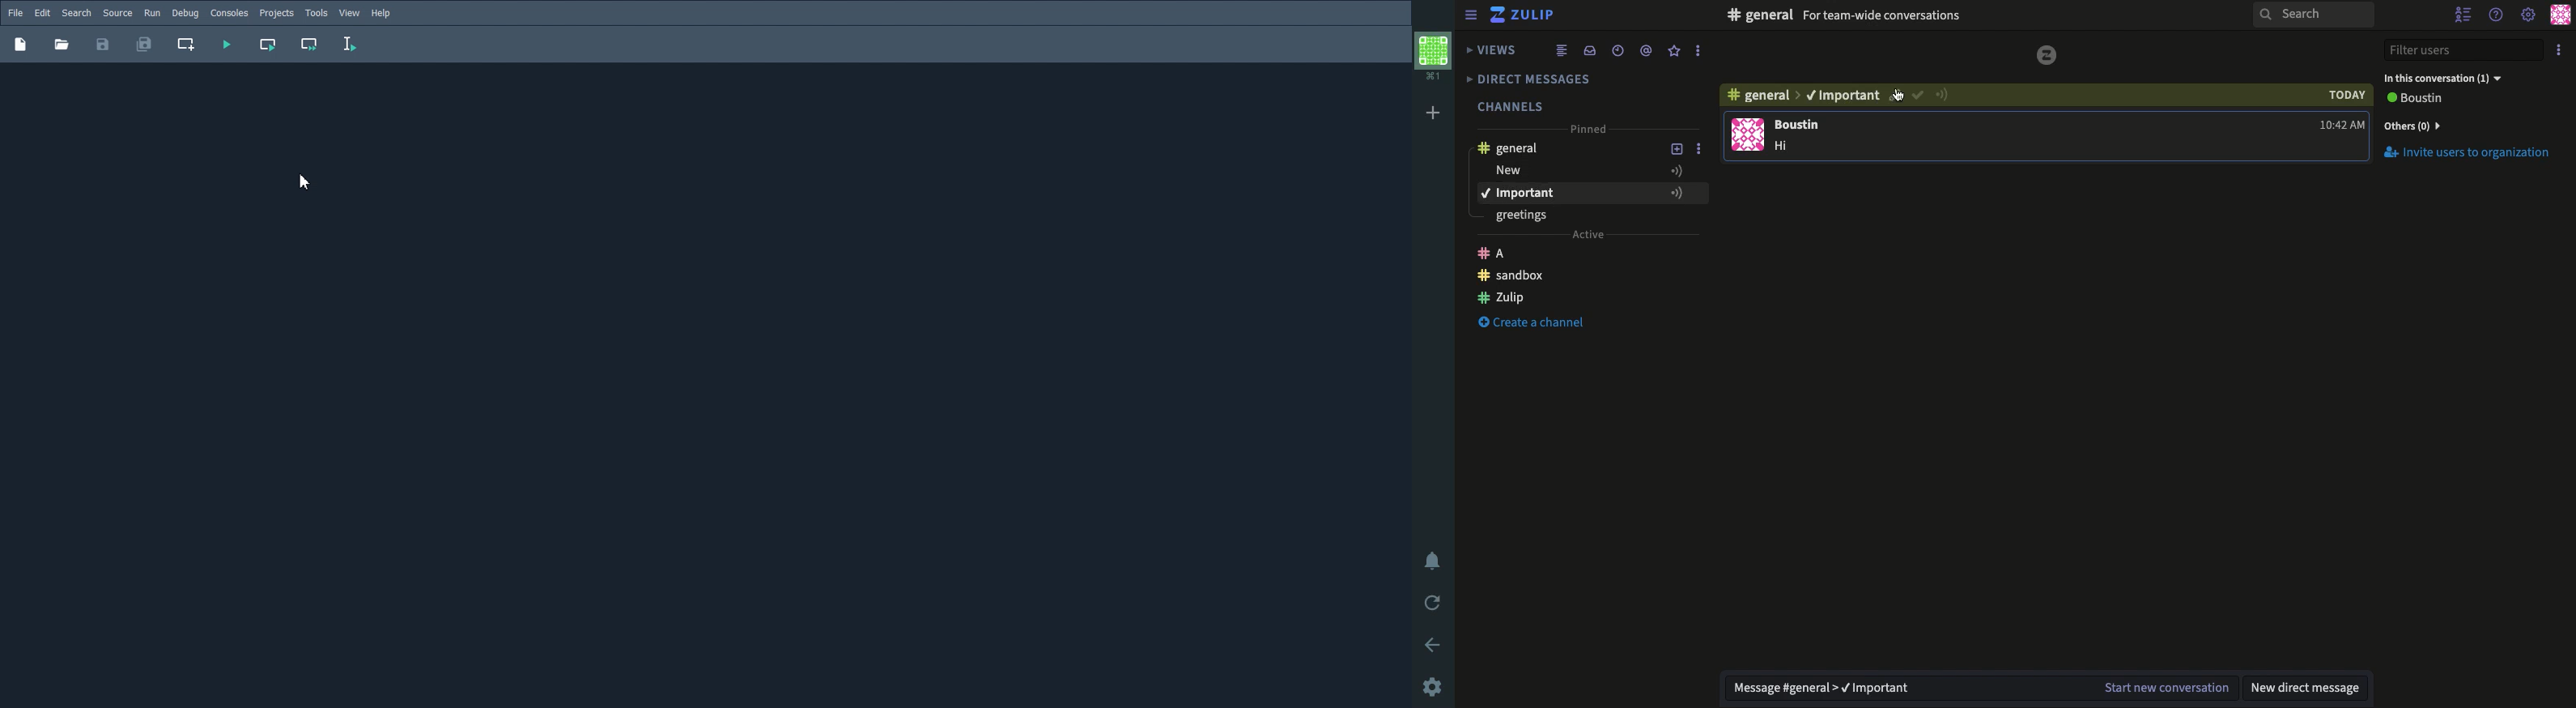  Describe the element at coordinates (350, 13) in the screenshot. I see `view` at that location.